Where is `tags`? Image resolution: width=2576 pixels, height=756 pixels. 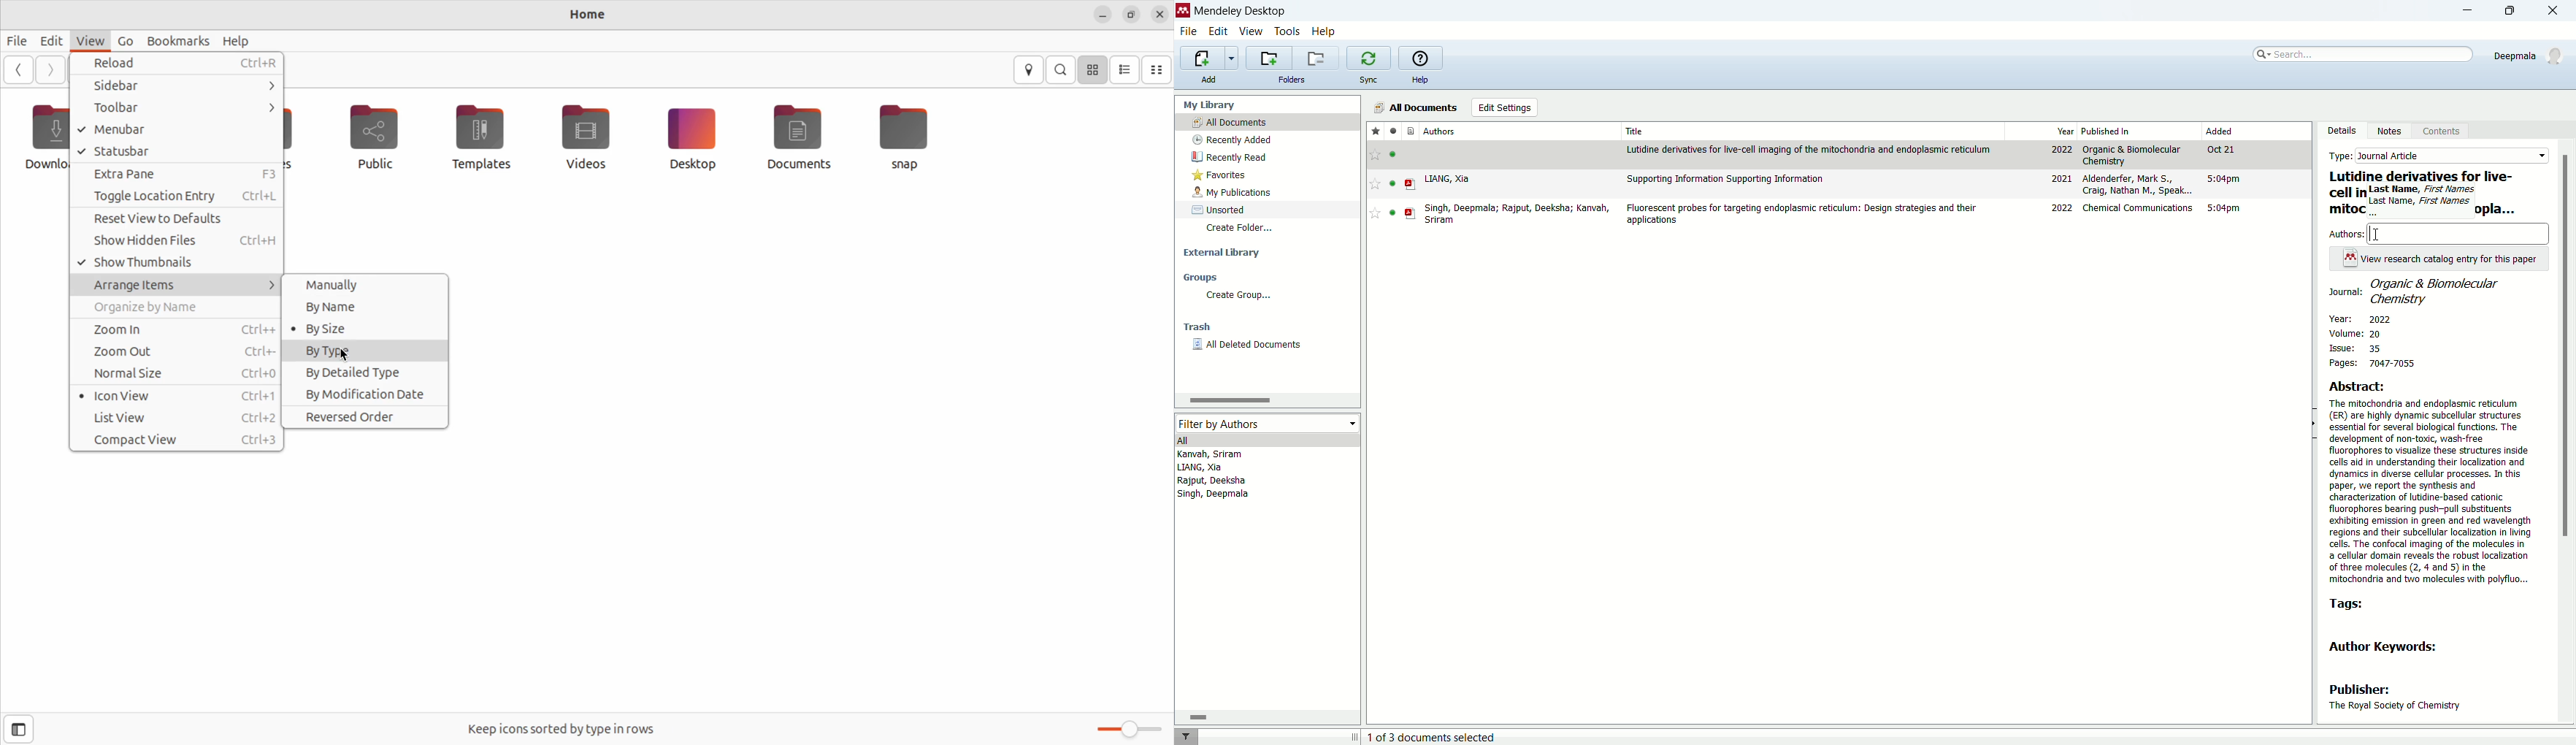 tags is located at coordinates (2347, 605).